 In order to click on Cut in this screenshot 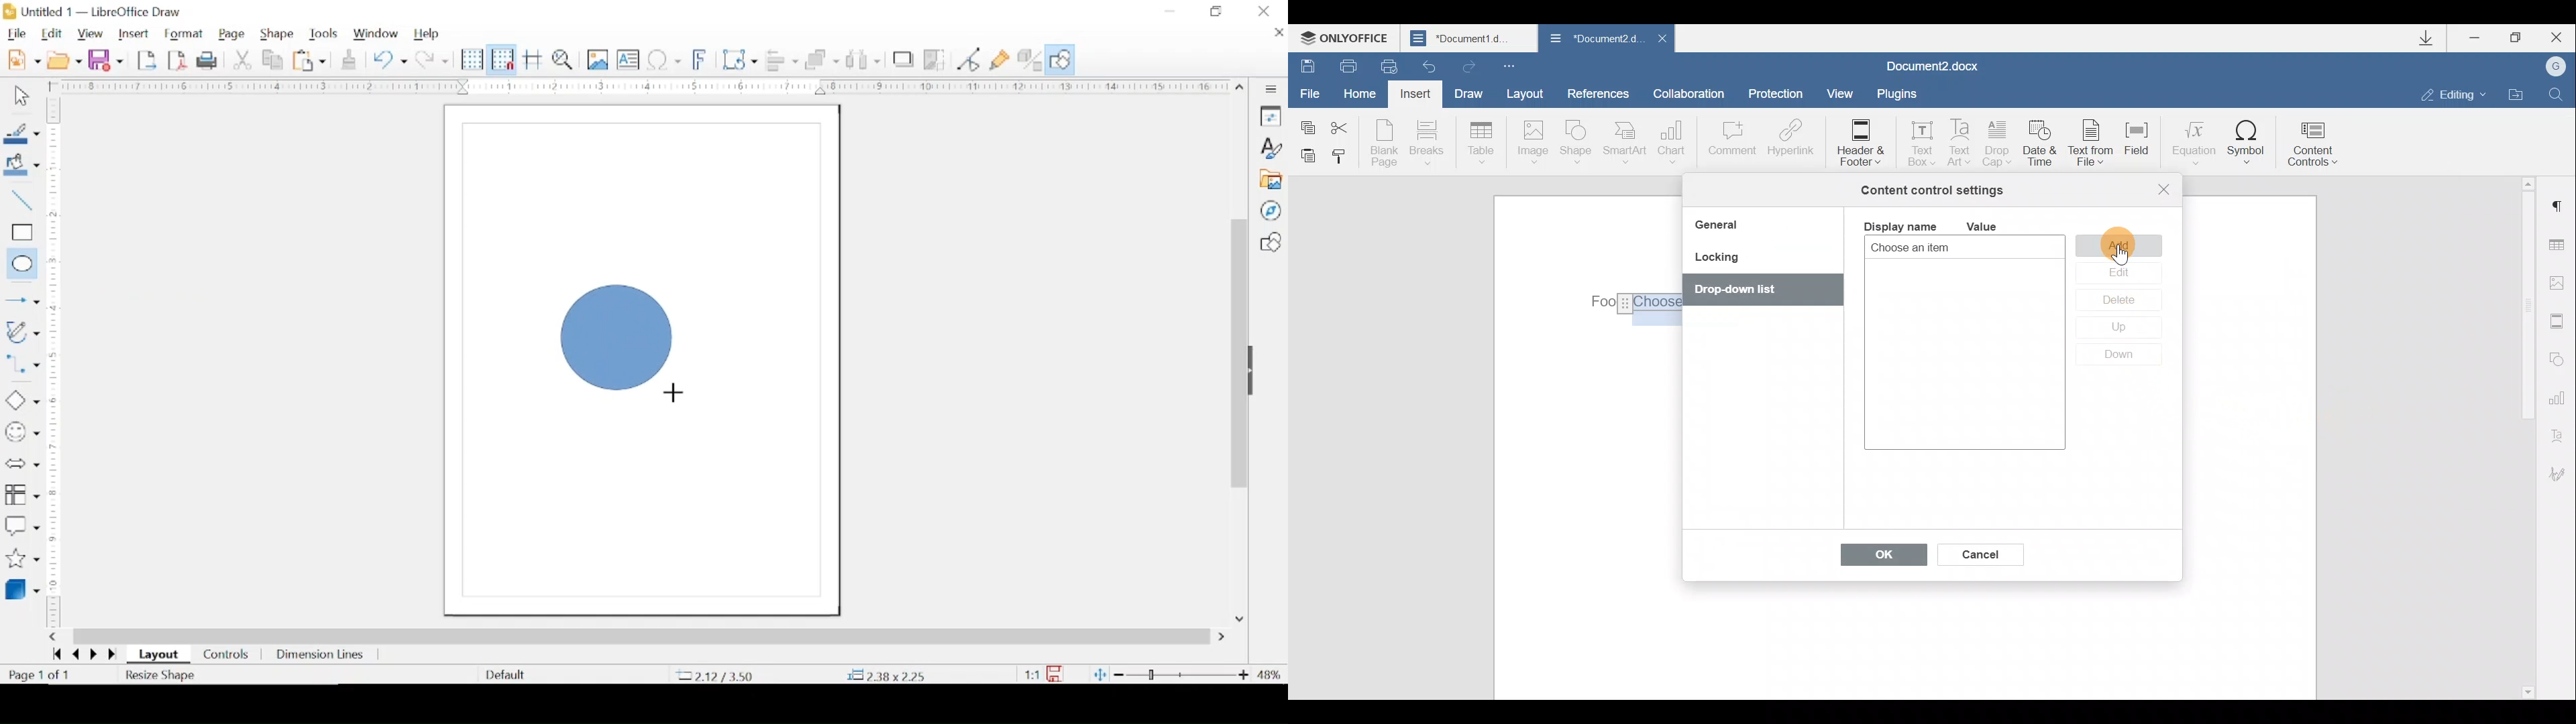, I will do `click(1347, 125)`.